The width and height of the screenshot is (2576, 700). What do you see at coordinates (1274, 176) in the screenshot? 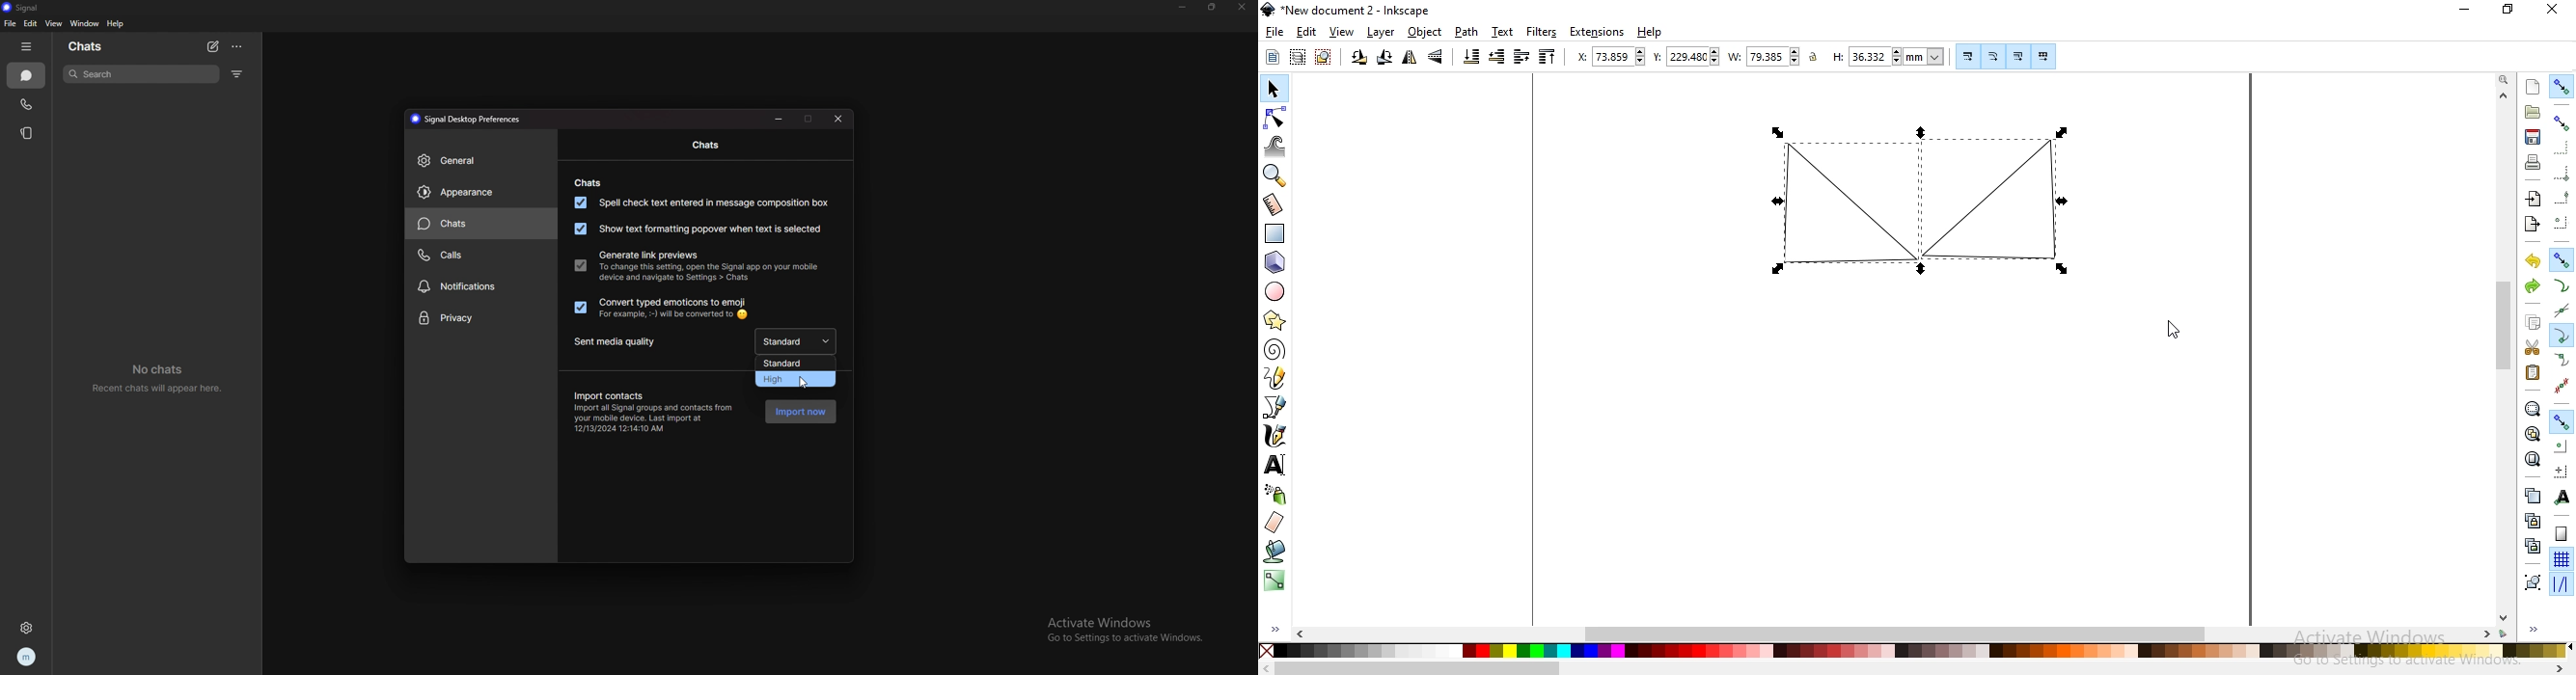
I see `zoom in or out` at bounding box center [1274, 176].